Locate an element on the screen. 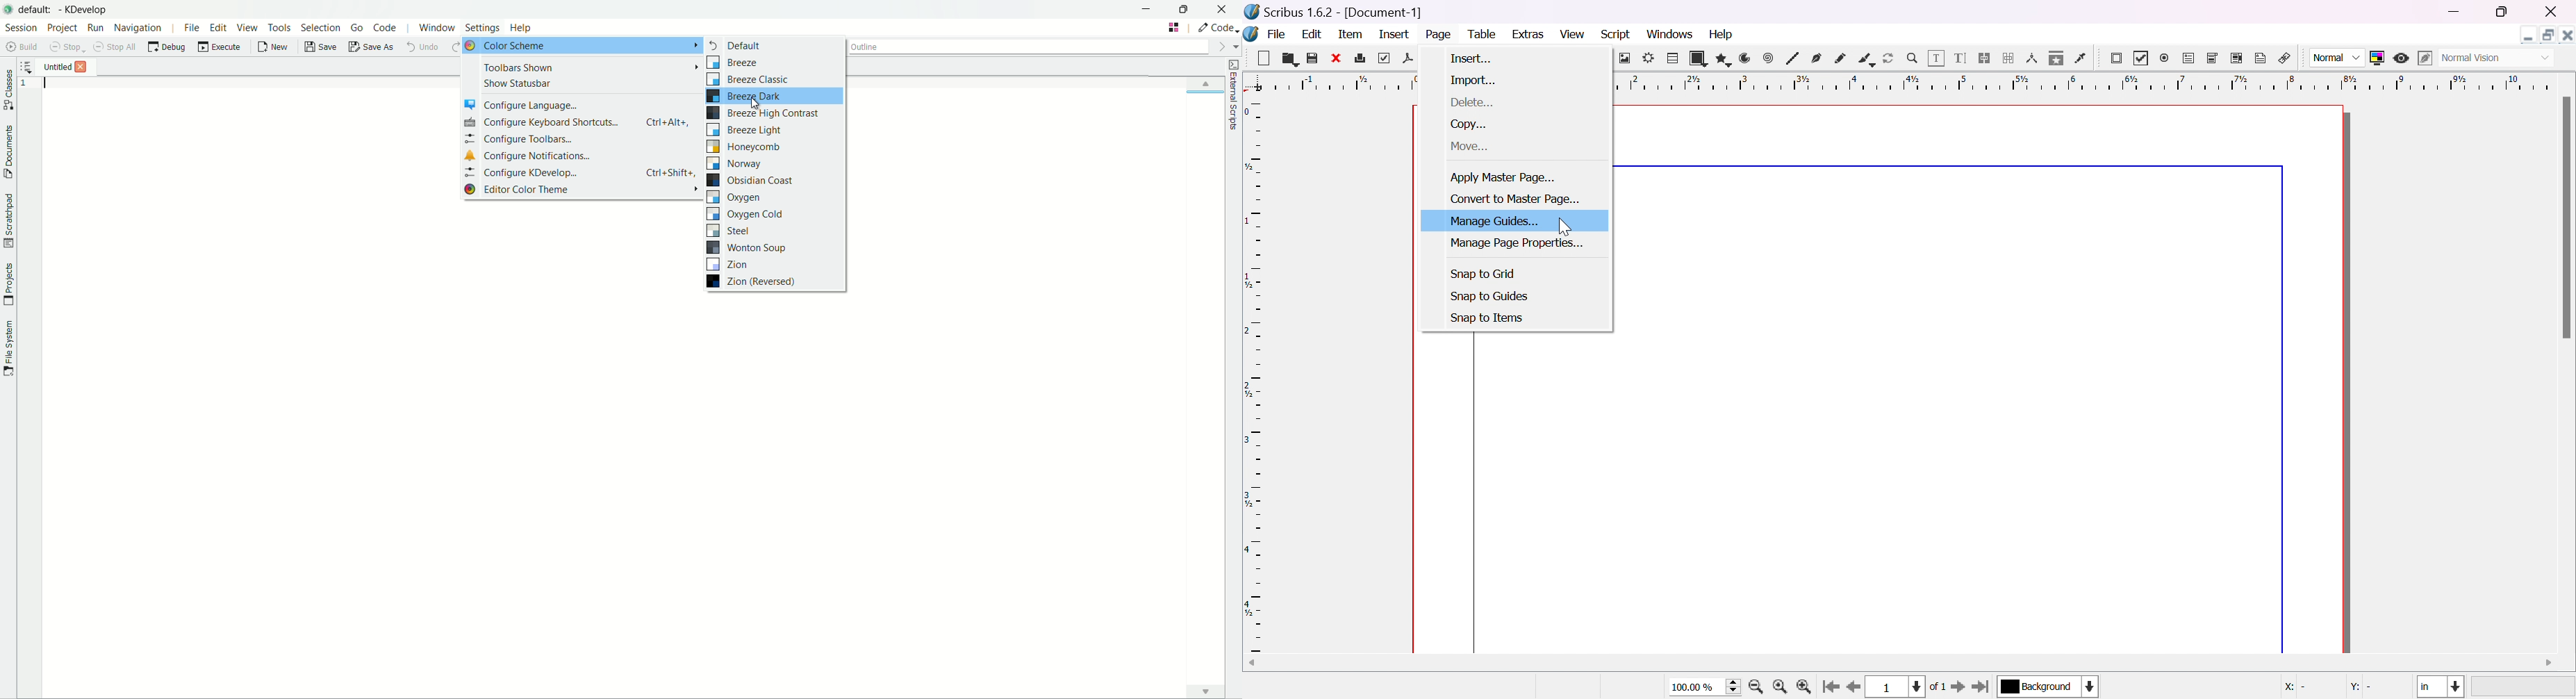 The image size is (2576, 700). minimize is located at coordinates (2452, 12).